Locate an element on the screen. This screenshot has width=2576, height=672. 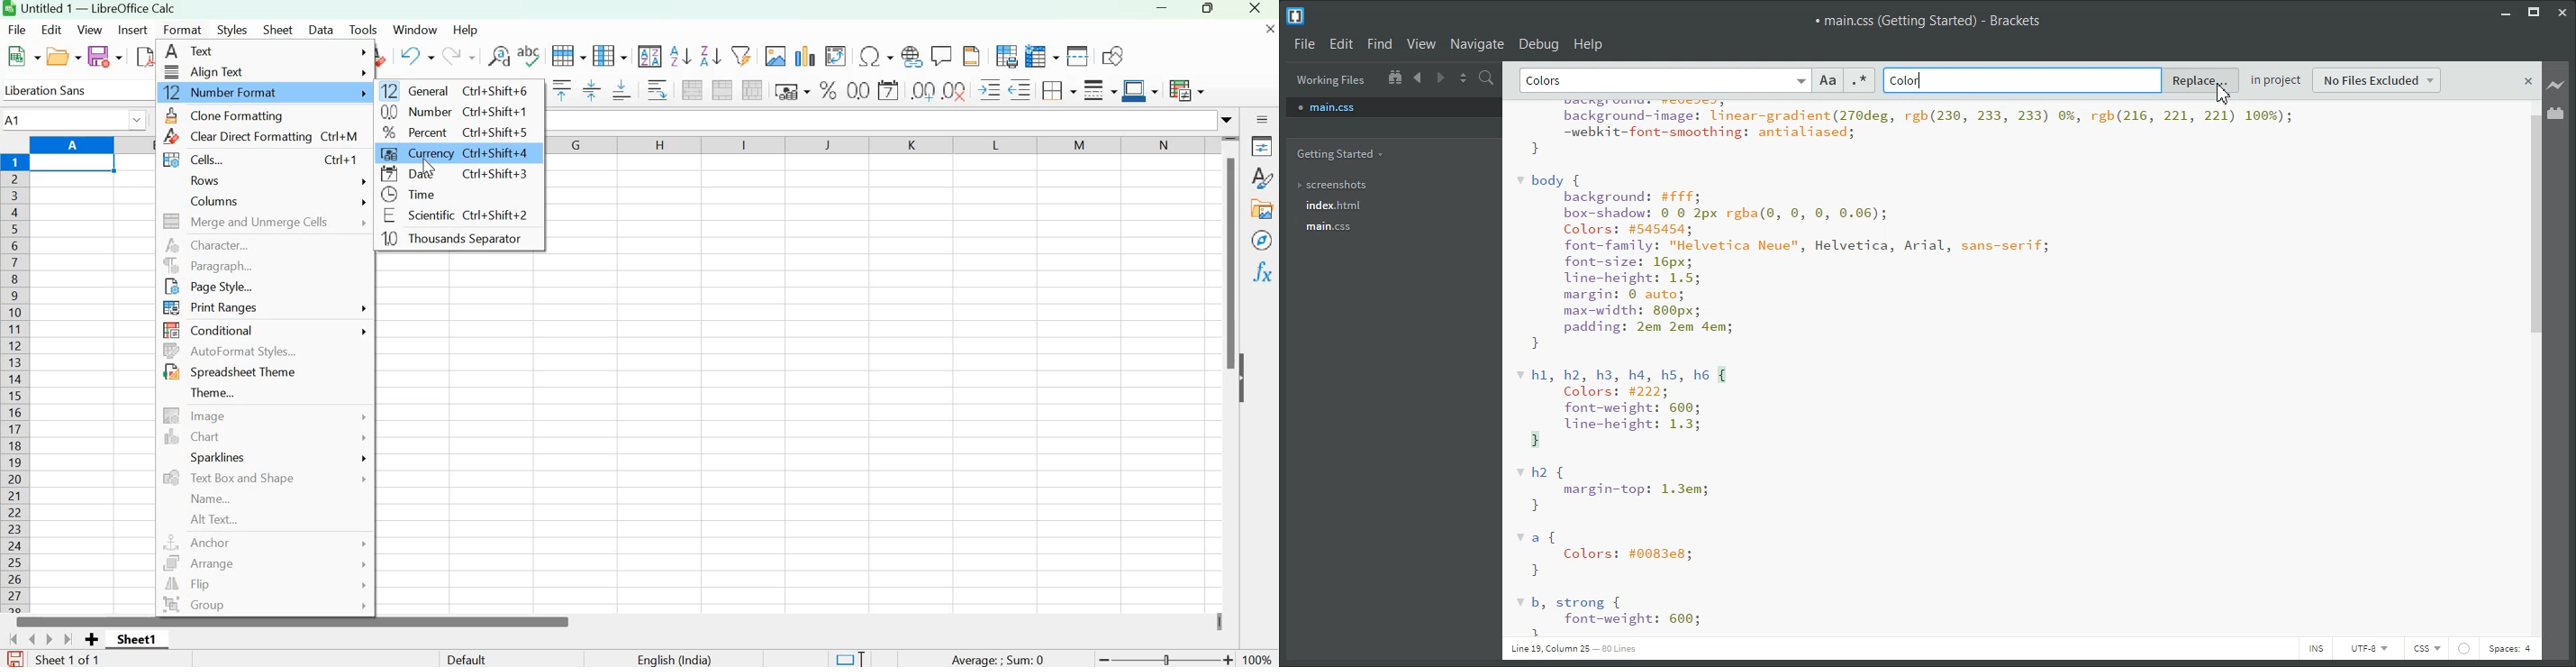
index.html is located at coordinates (1343, 206).